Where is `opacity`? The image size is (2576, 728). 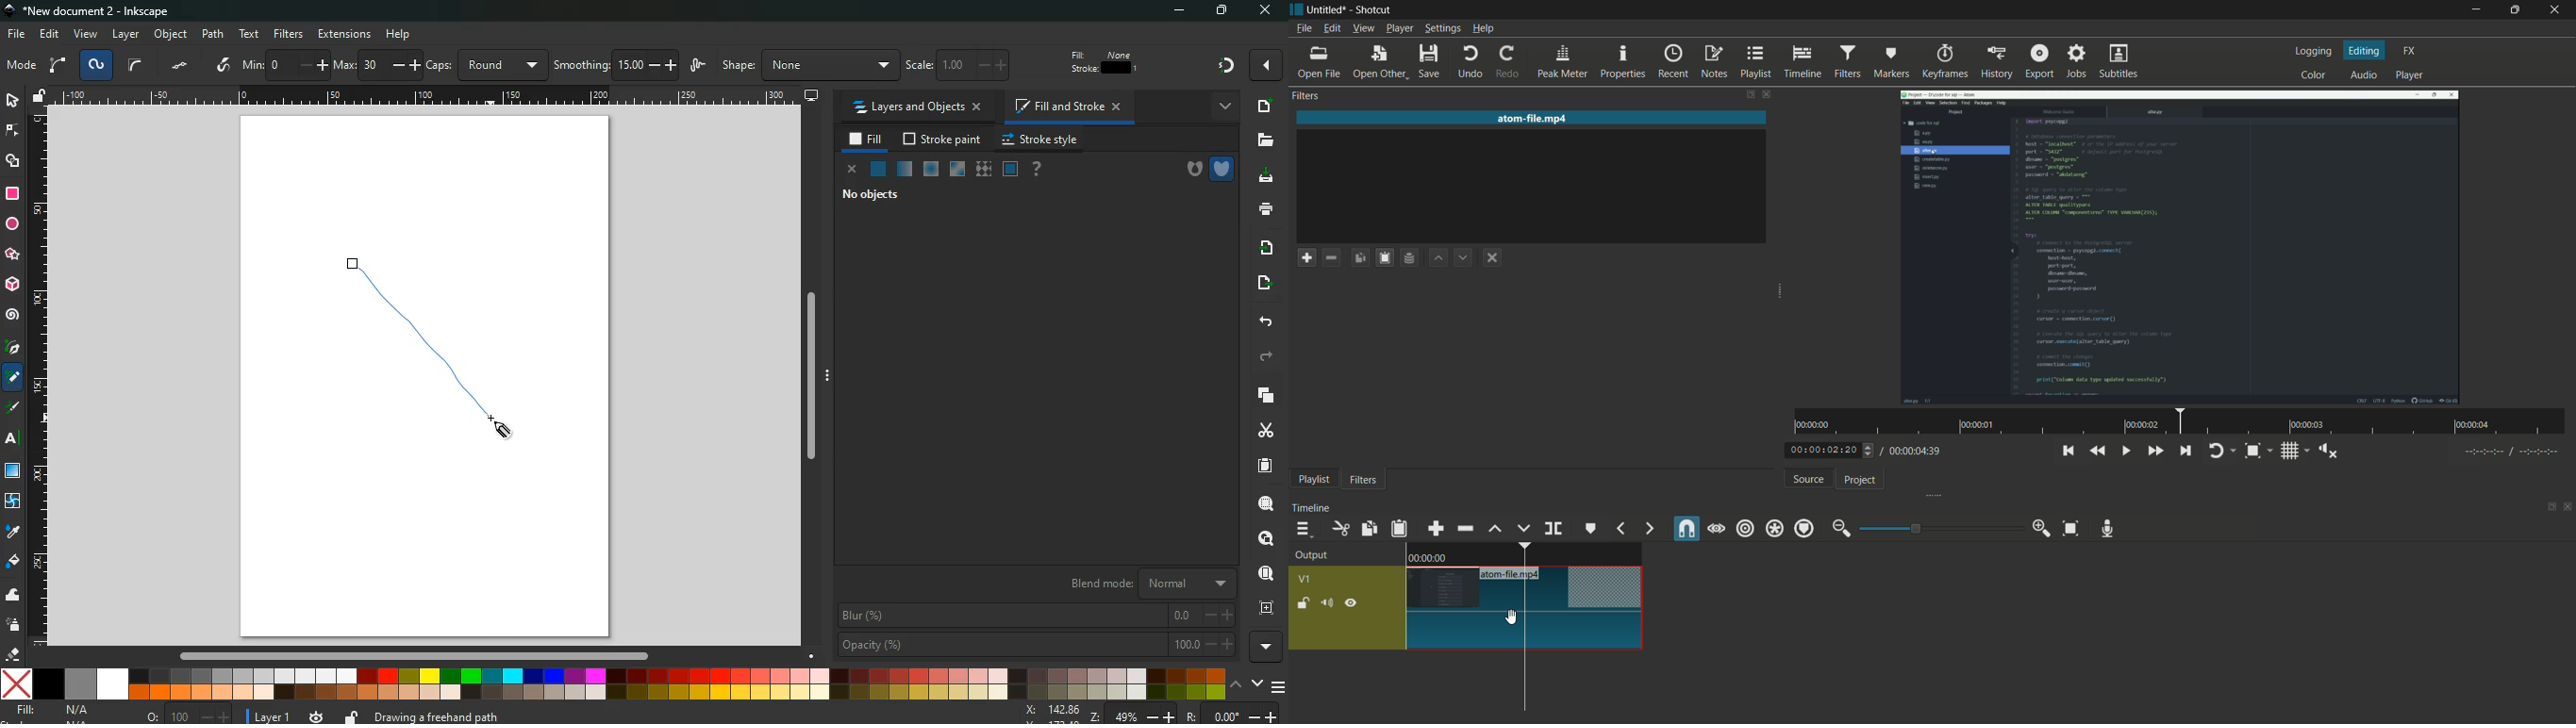 opacity is located at coordinates (904, 168).